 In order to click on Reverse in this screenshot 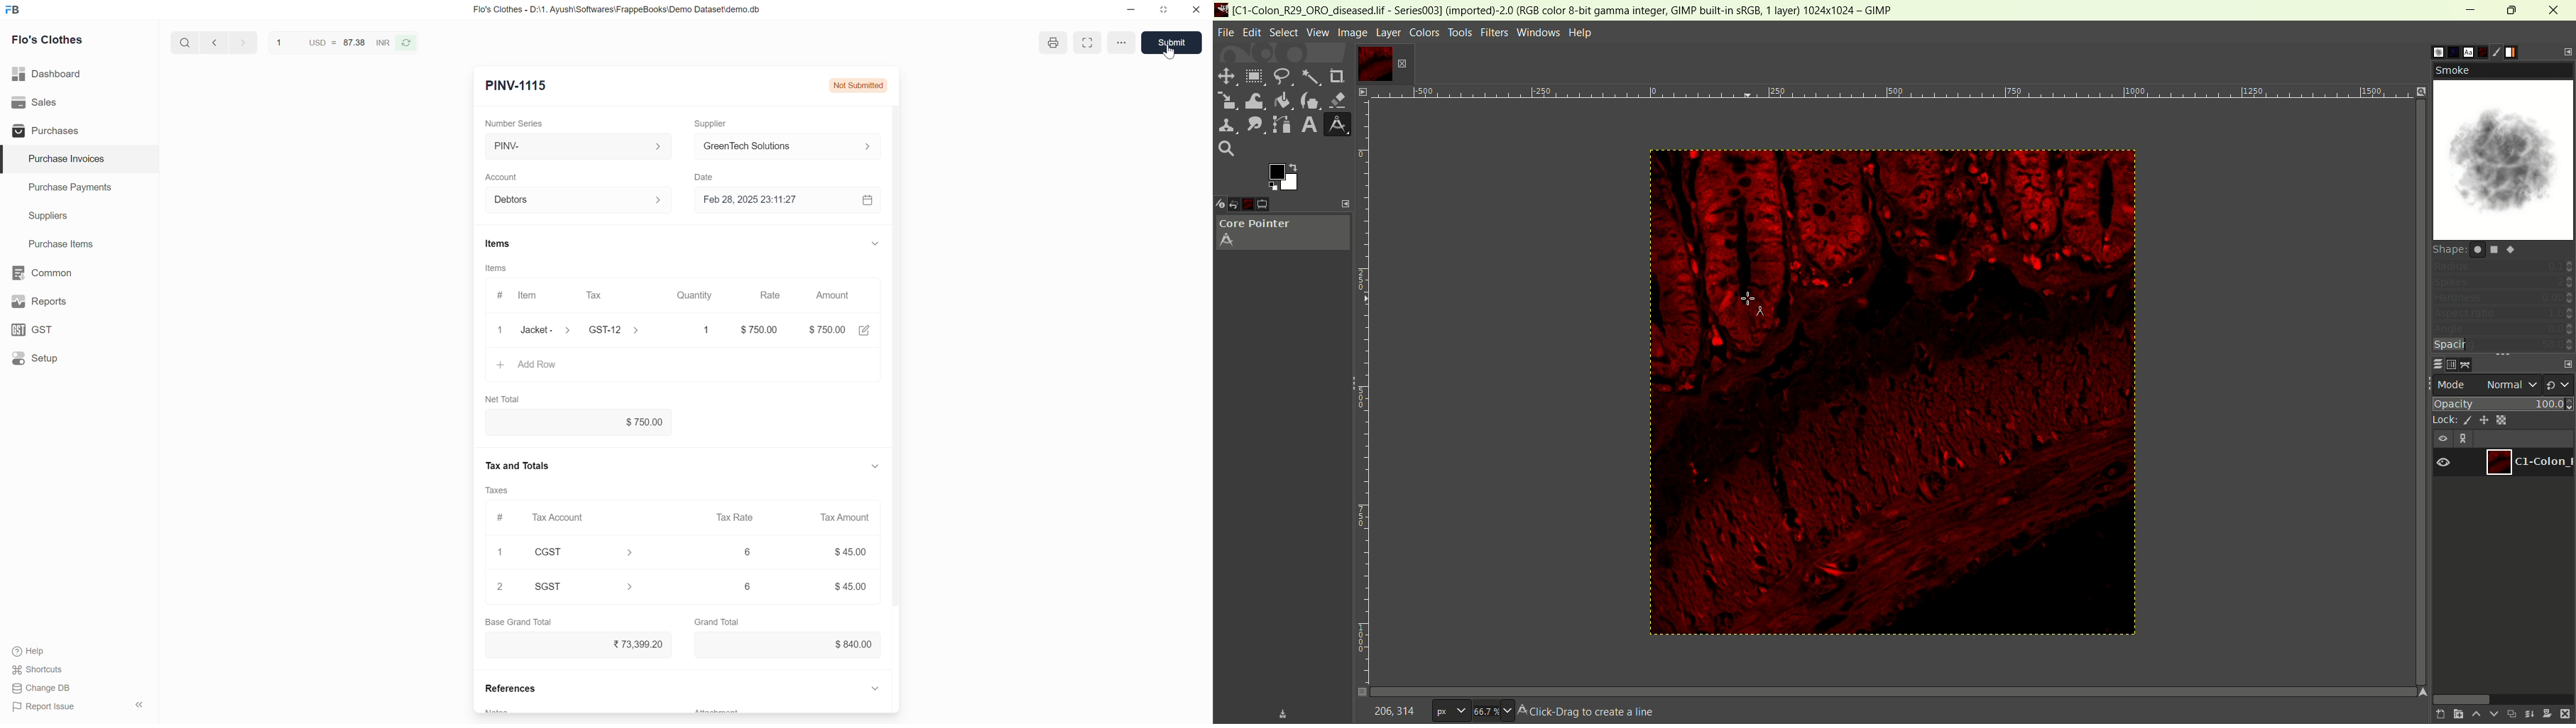, I will do `click(406, 43)`.